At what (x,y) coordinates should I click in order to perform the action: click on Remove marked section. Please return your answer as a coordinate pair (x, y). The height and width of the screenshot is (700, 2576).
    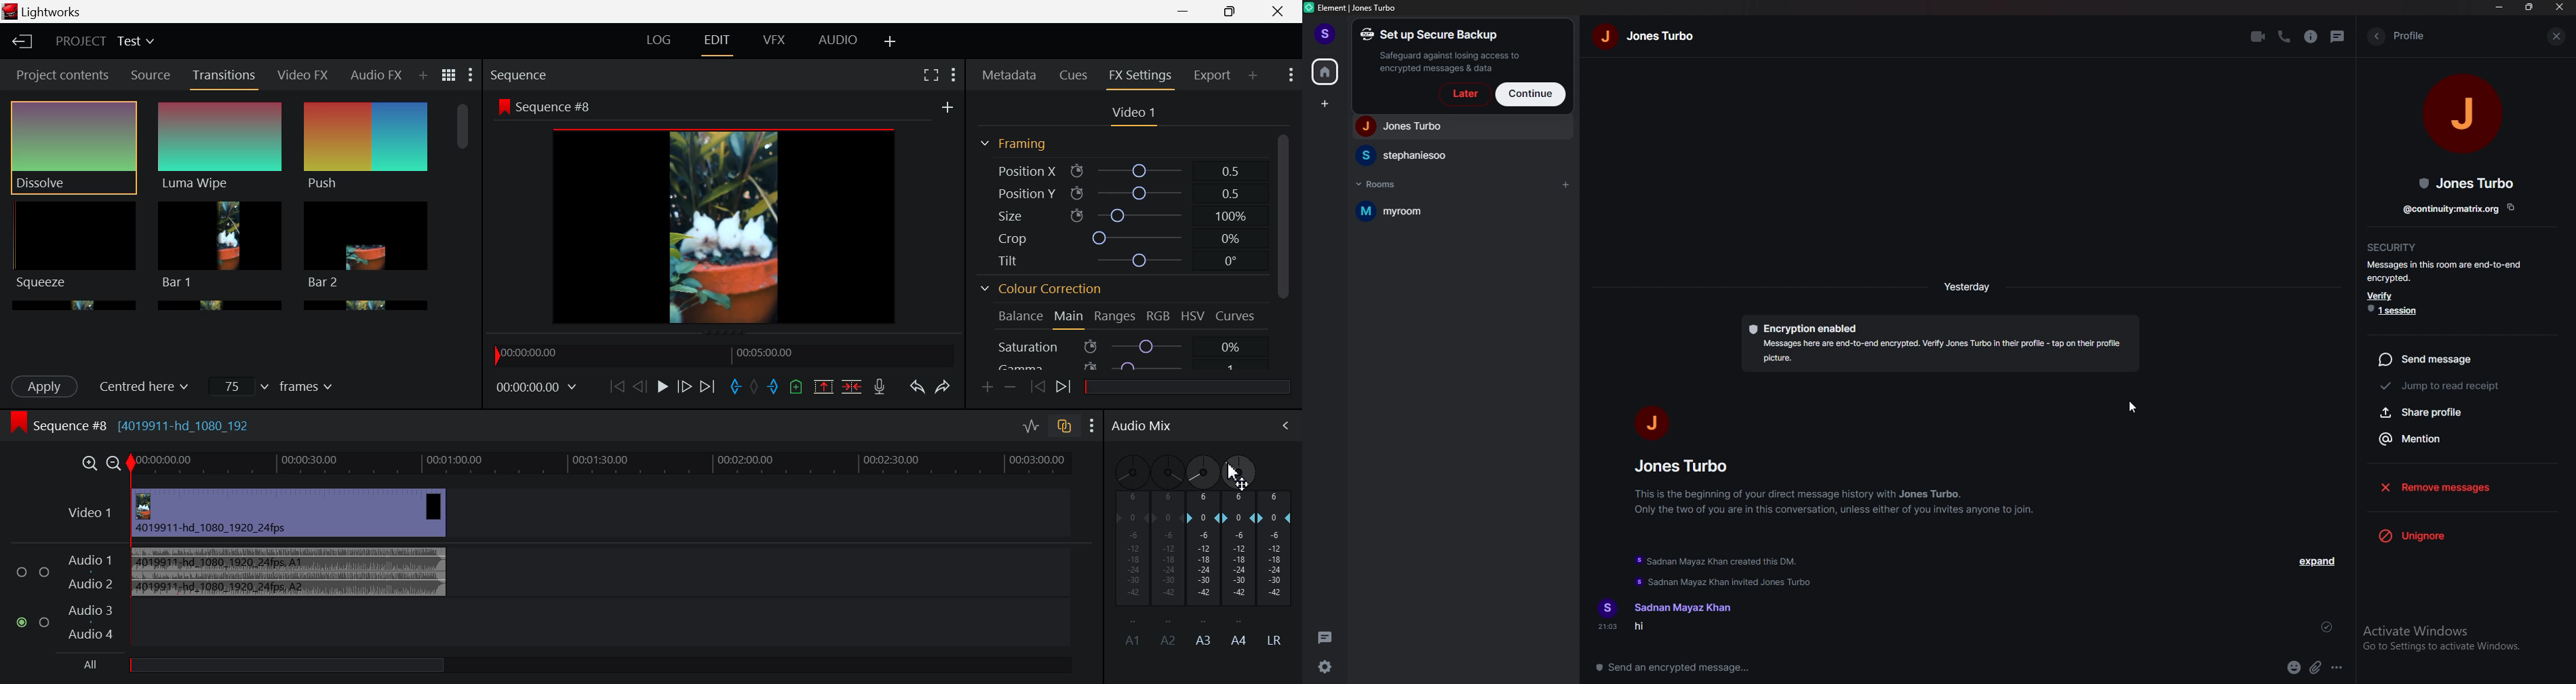
    Looking at the image, I should click on (823, 385).